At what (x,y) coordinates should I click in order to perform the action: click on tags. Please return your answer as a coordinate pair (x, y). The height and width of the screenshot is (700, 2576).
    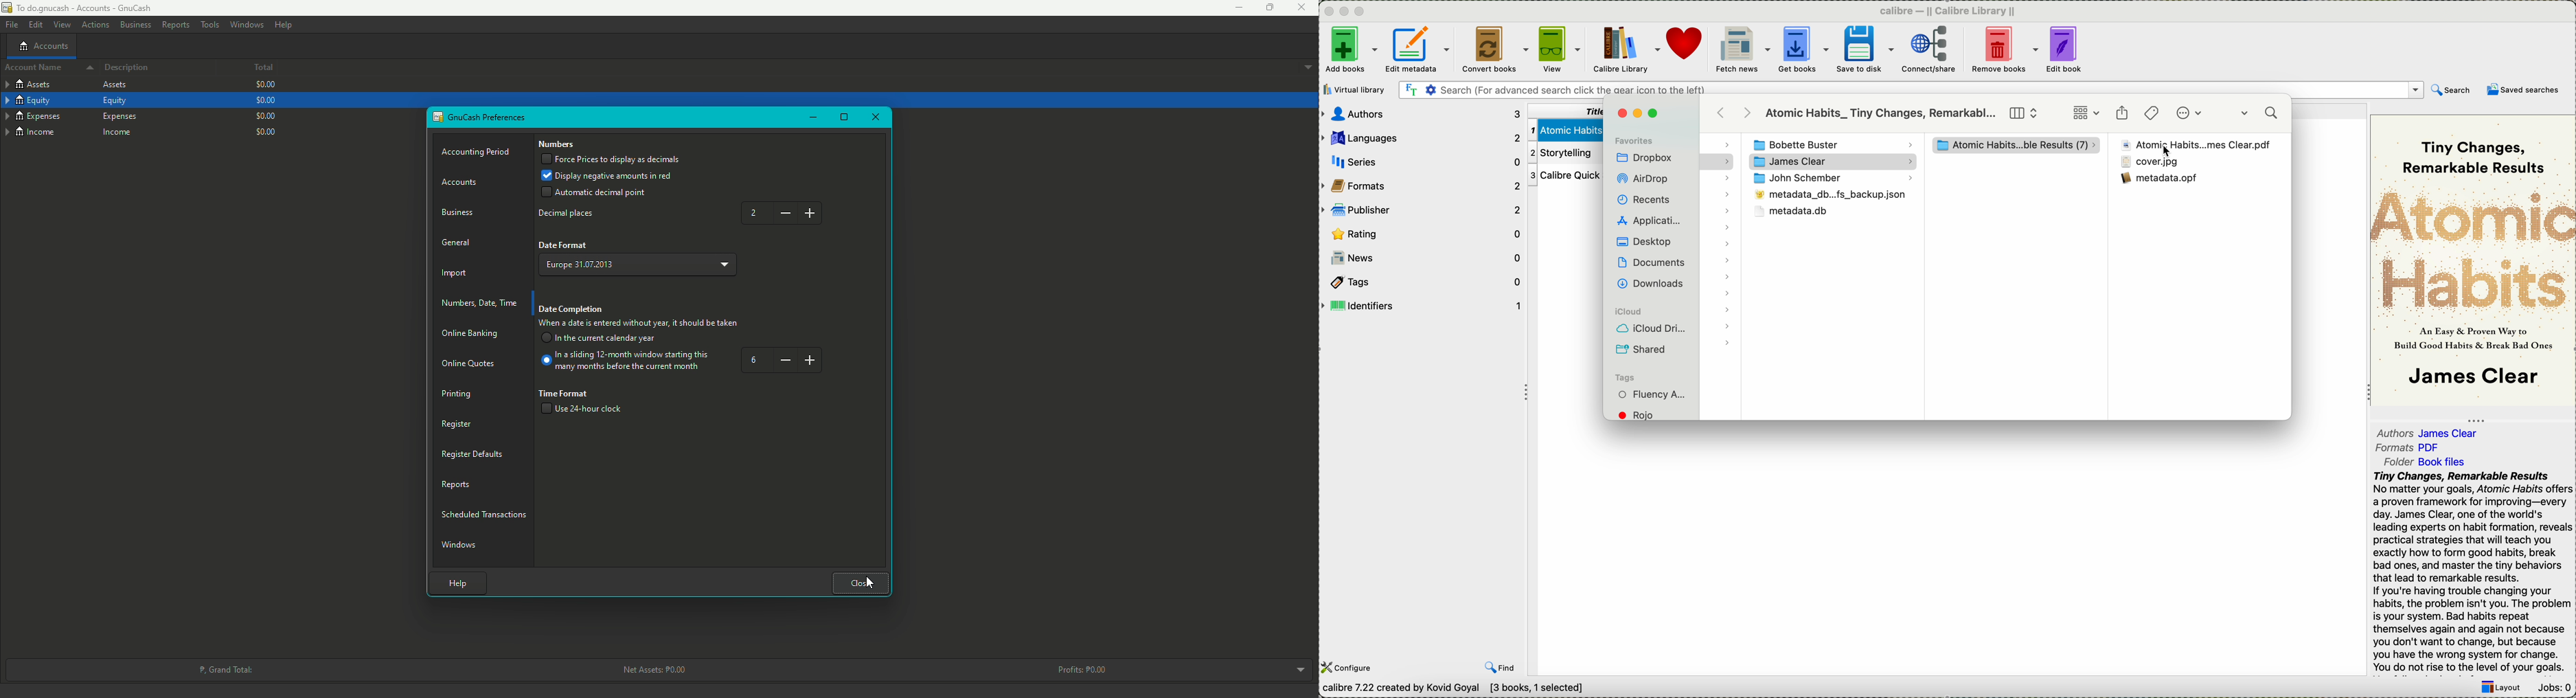
    Looking at the image, I should click on (1625, 377).